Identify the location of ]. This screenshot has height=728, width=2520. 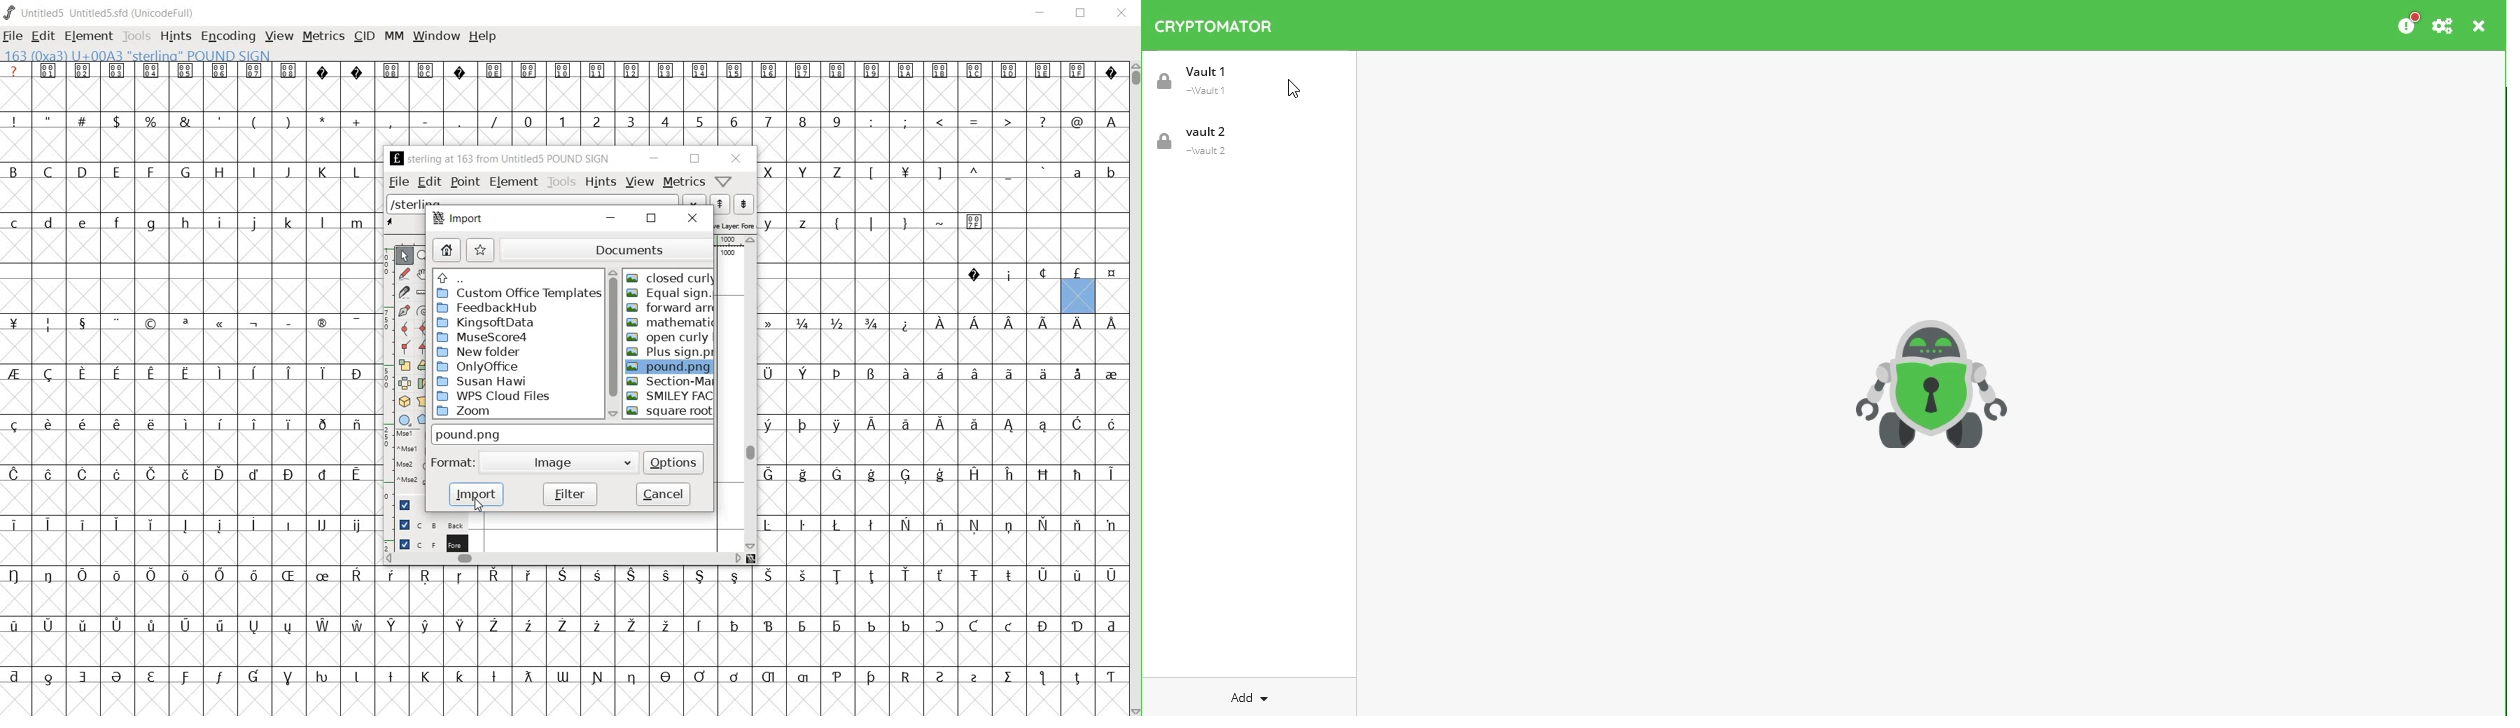
(941, 172).